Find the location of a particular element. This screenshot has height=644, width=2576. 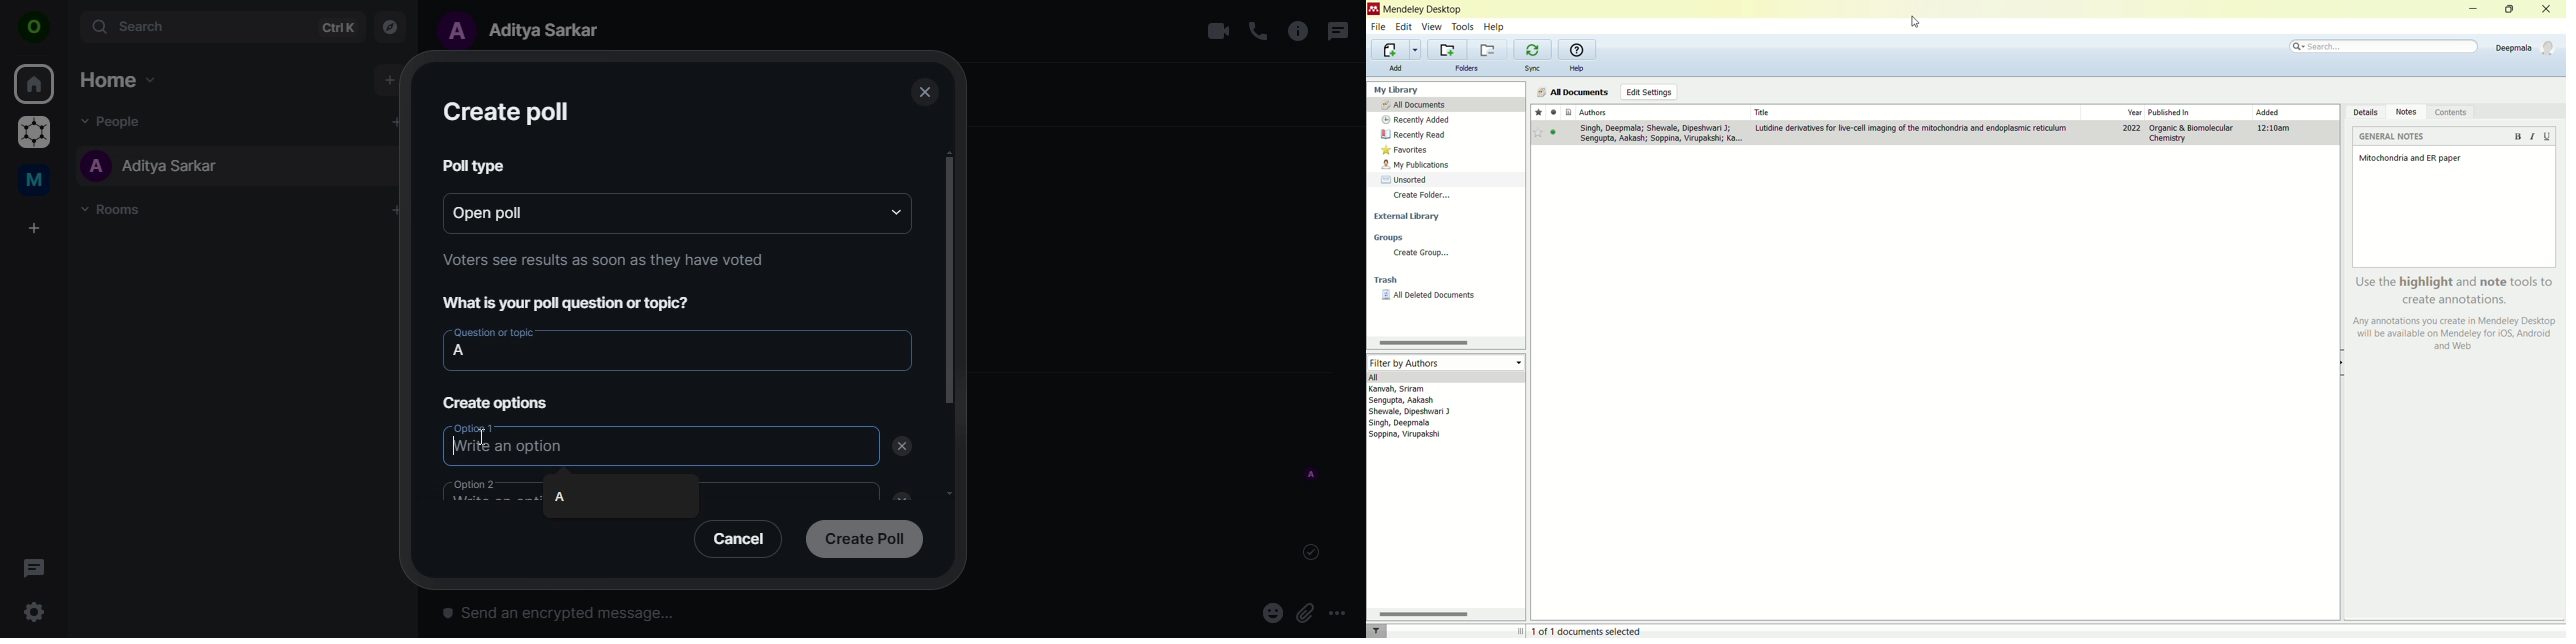

year is located at coordinates (2135, 113).